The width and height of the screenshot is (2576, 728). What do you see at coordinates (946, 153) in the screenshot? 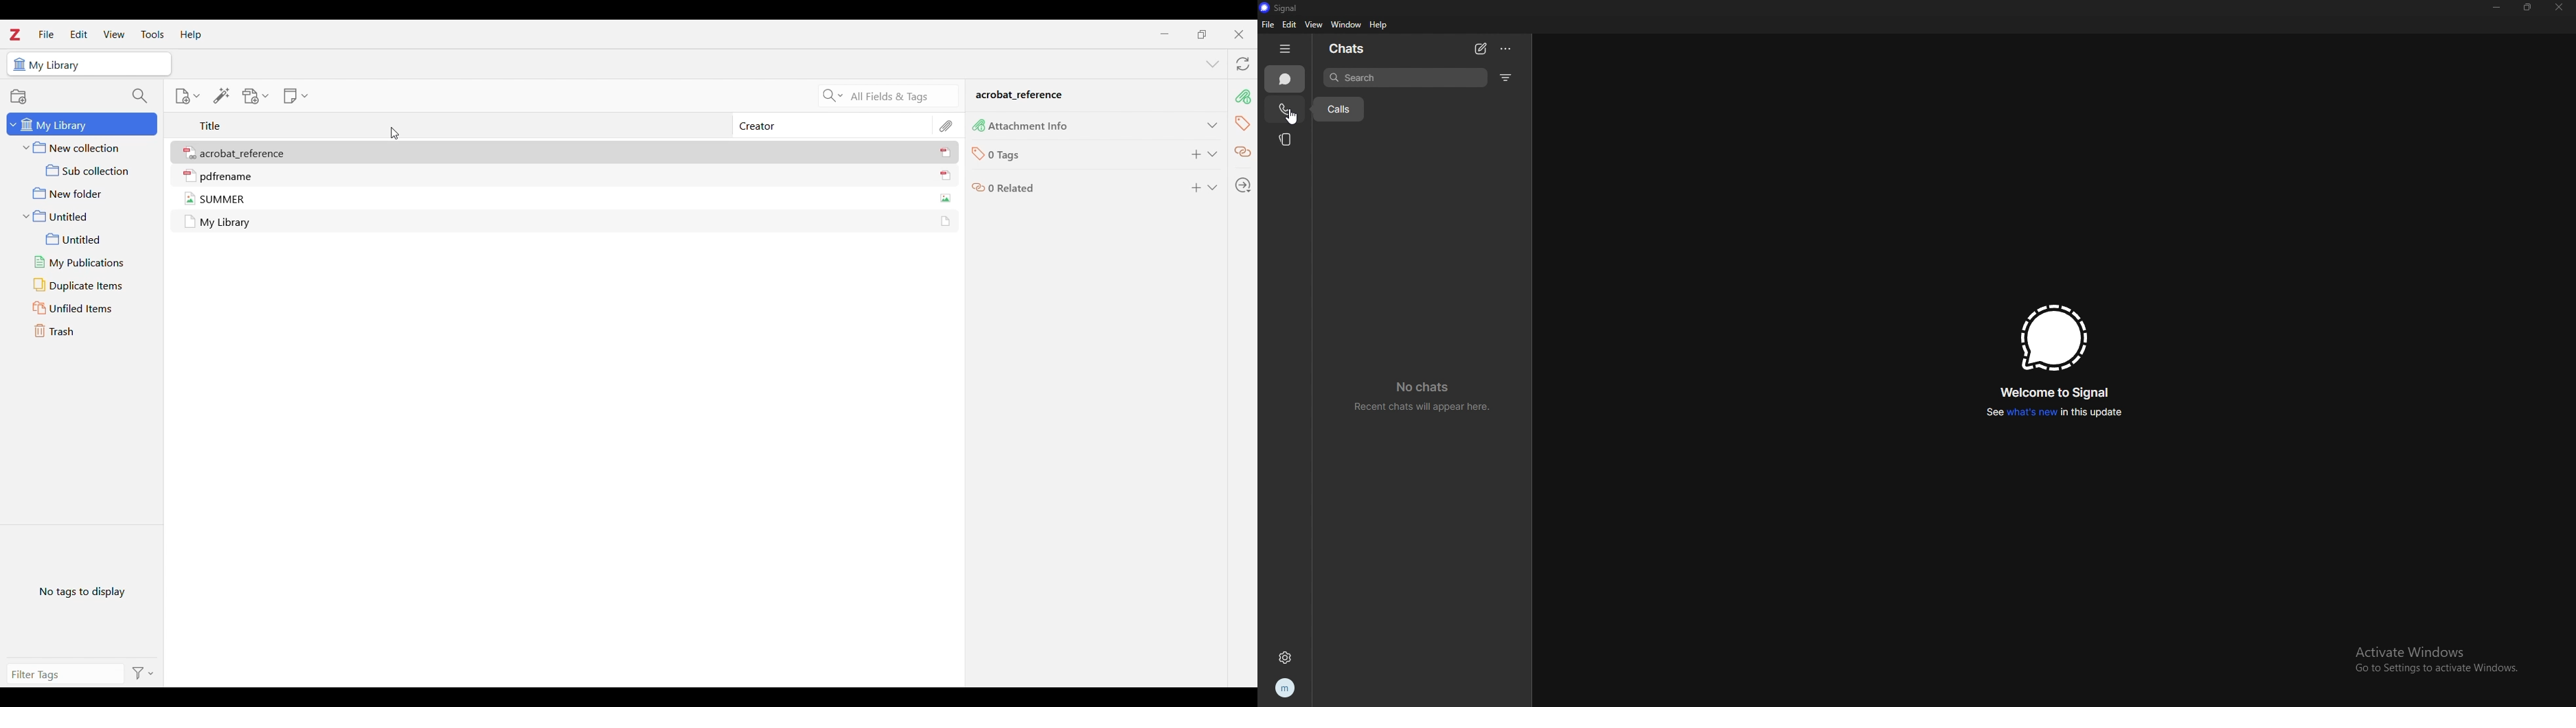
I see `icon` at bounding box center [946, 153].